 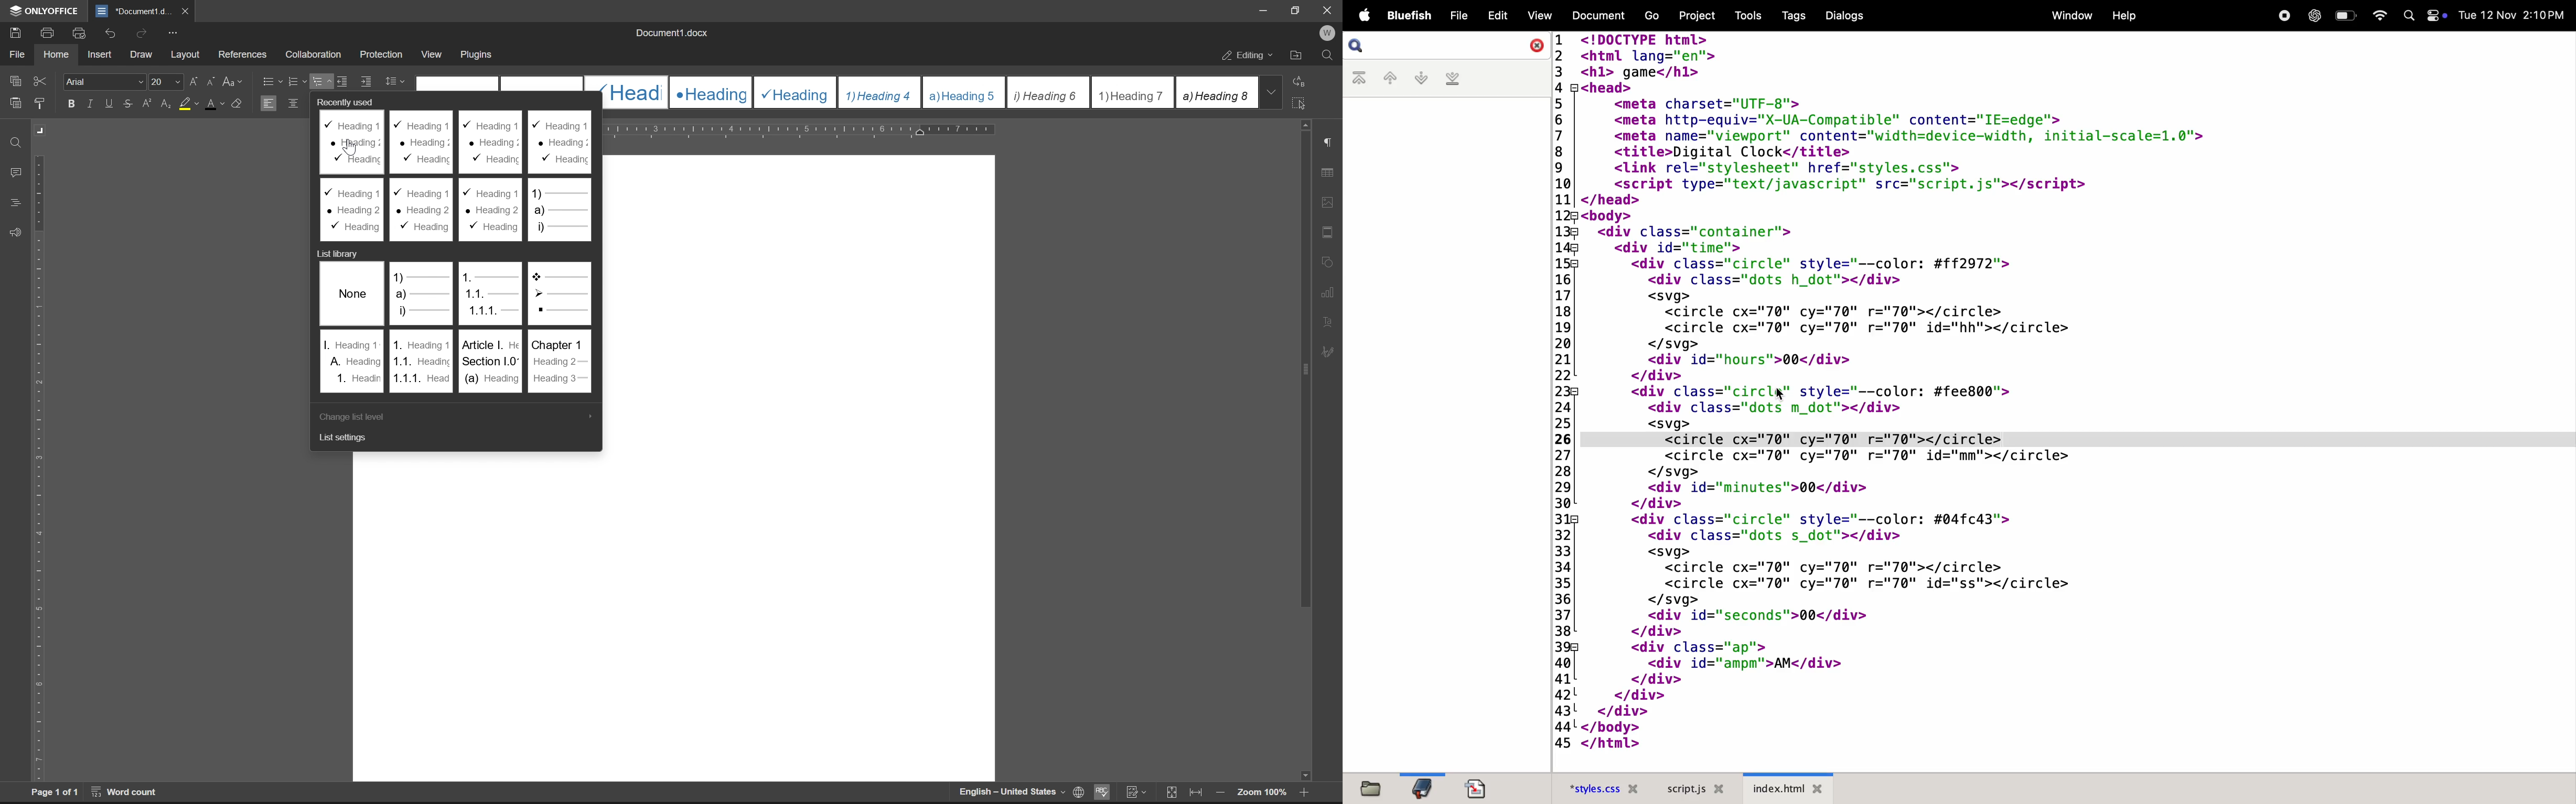 What do you see at coordinates (383, 53) in the screenshot?
I see `protection` at bounding box center [383, 53].